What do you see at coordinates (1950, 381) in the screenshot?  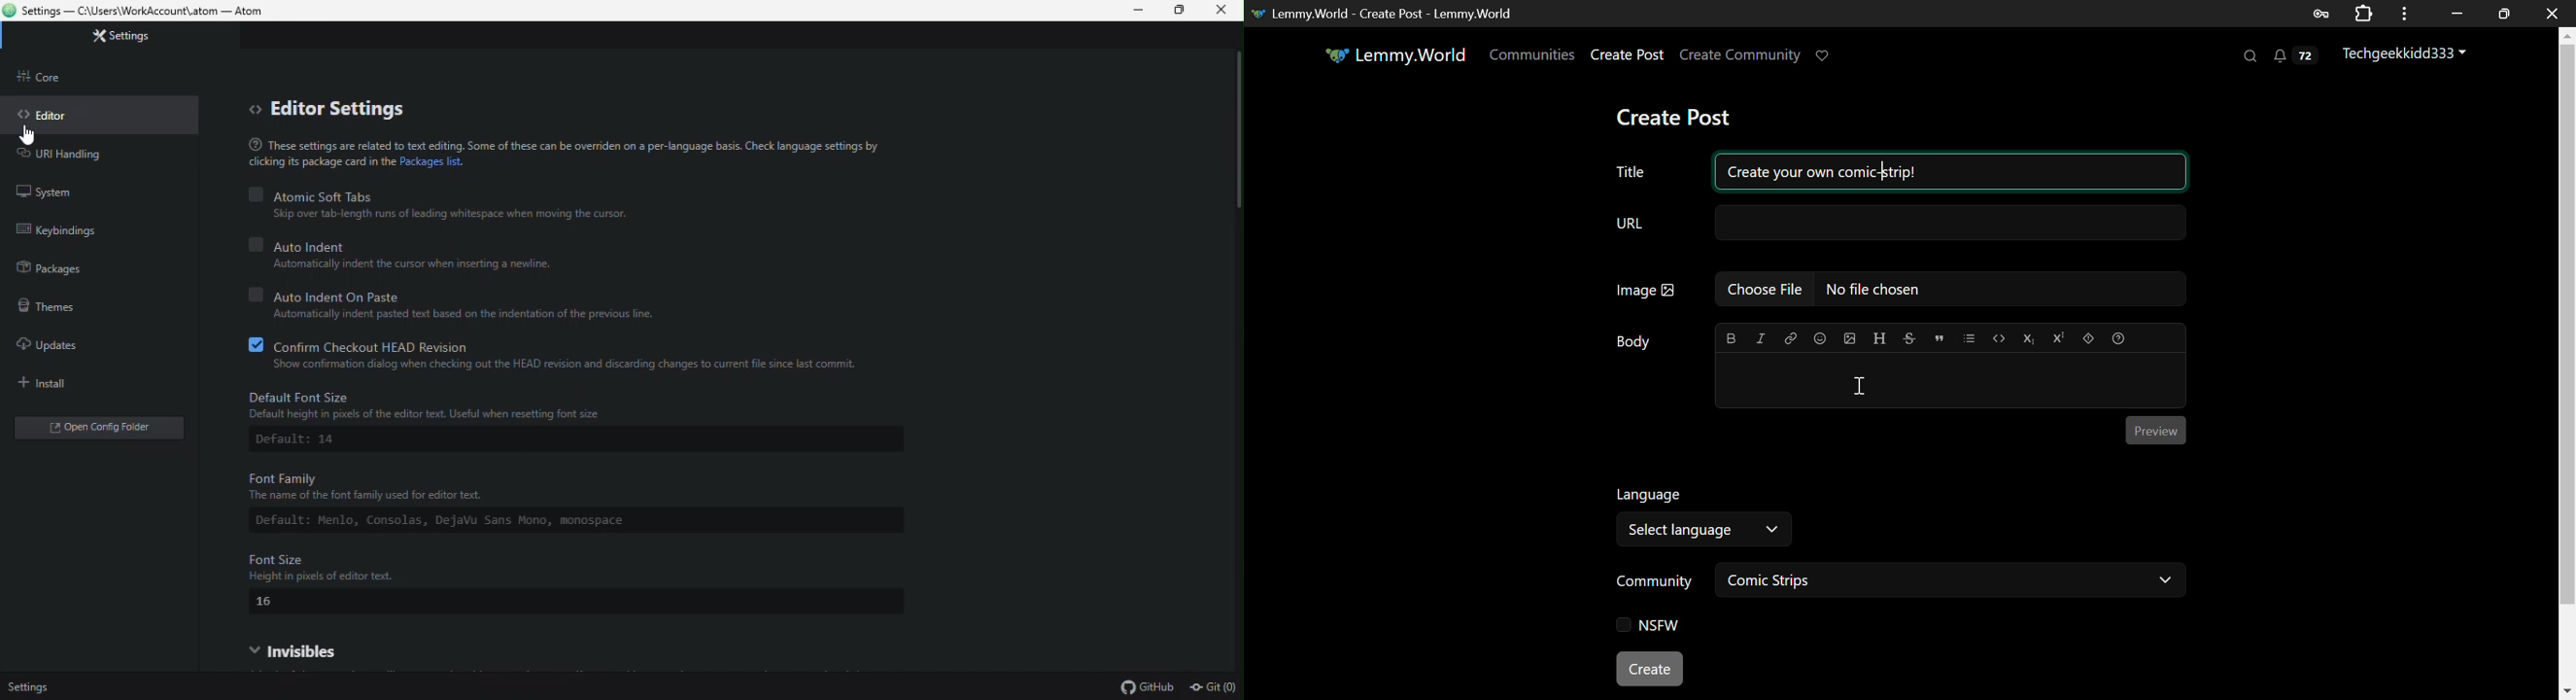 I see `Post Body Field` at bounding box center [1950, 381].